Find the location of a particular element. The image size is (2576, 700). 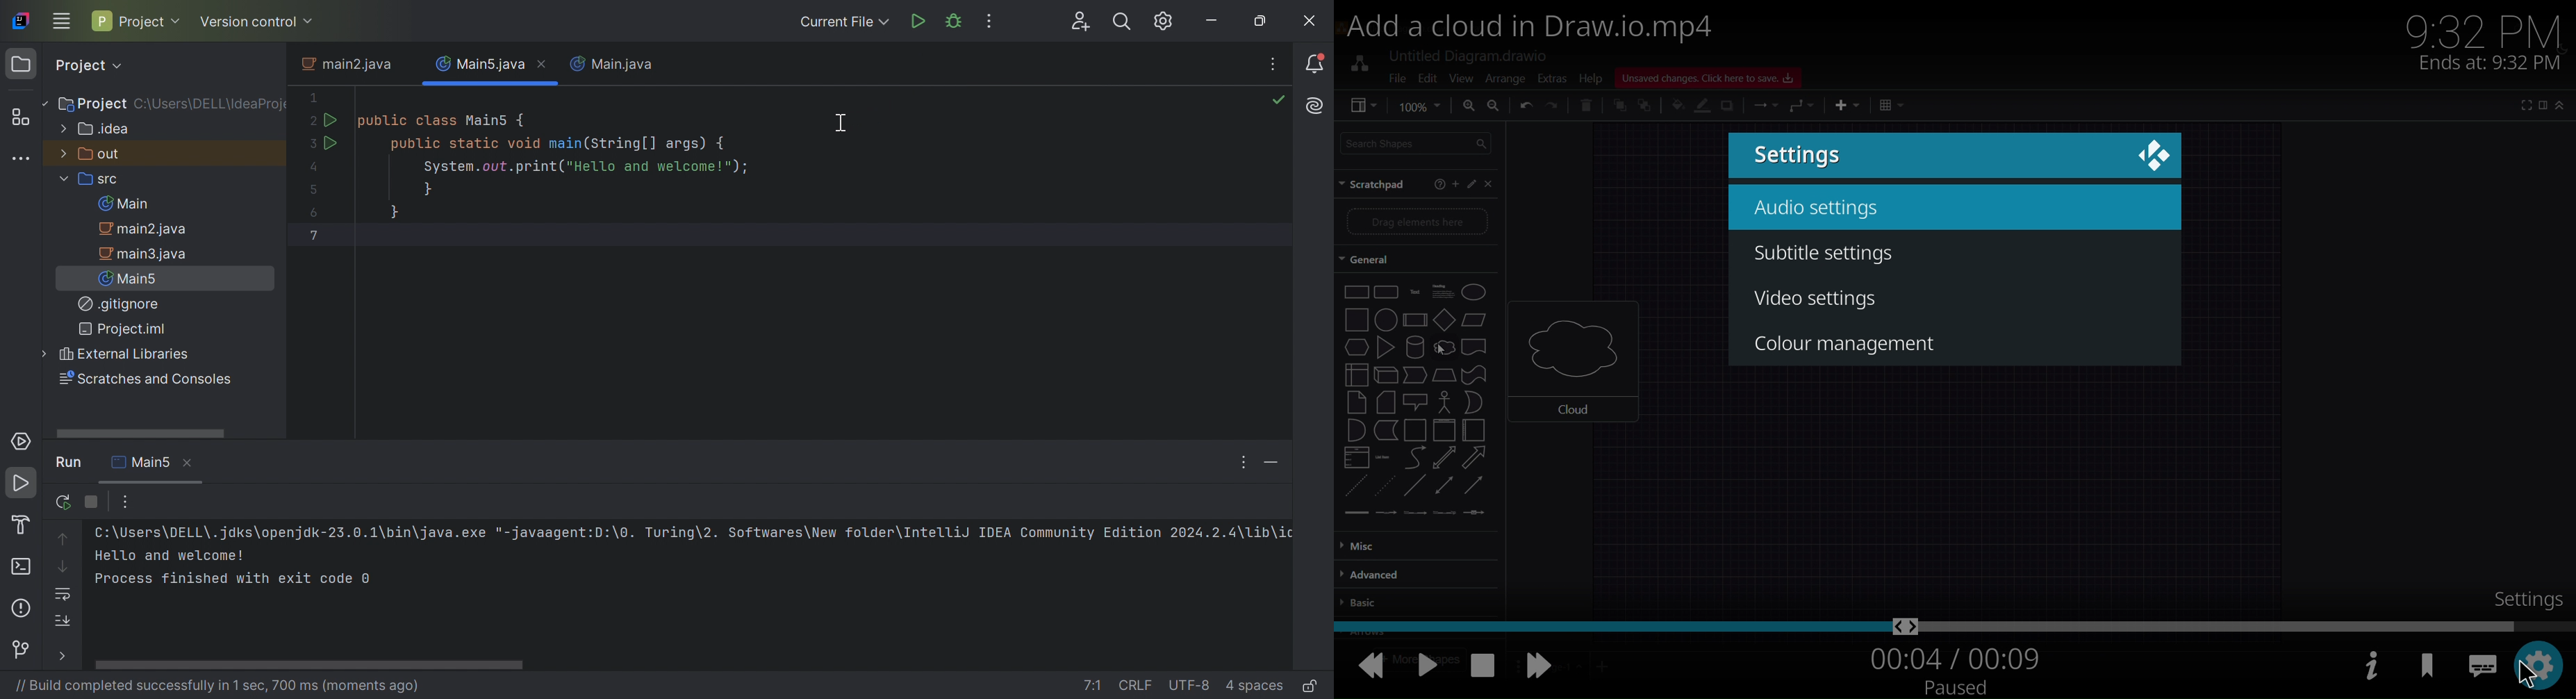

00:04 / 00:09 is located at coordinates (1952, 659).